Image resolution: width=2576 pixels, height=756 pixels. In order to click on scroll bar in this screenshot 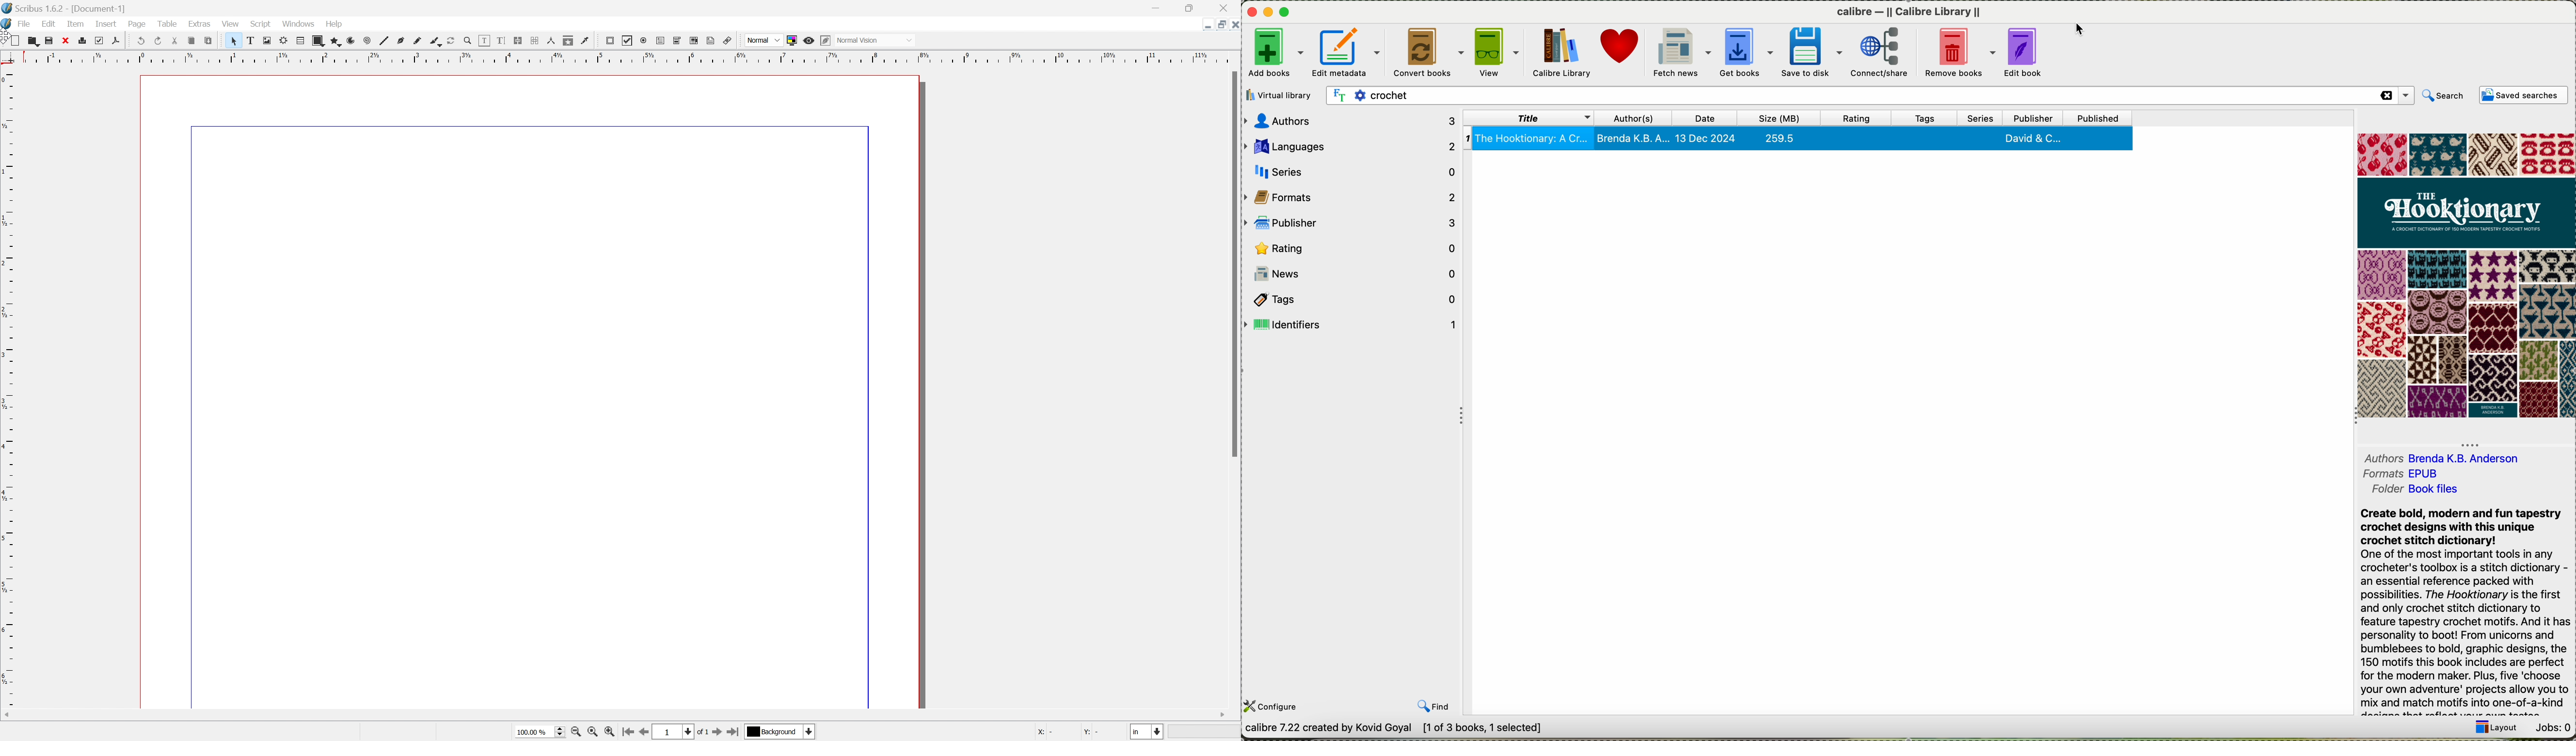, I will do `click(619, 716)`.